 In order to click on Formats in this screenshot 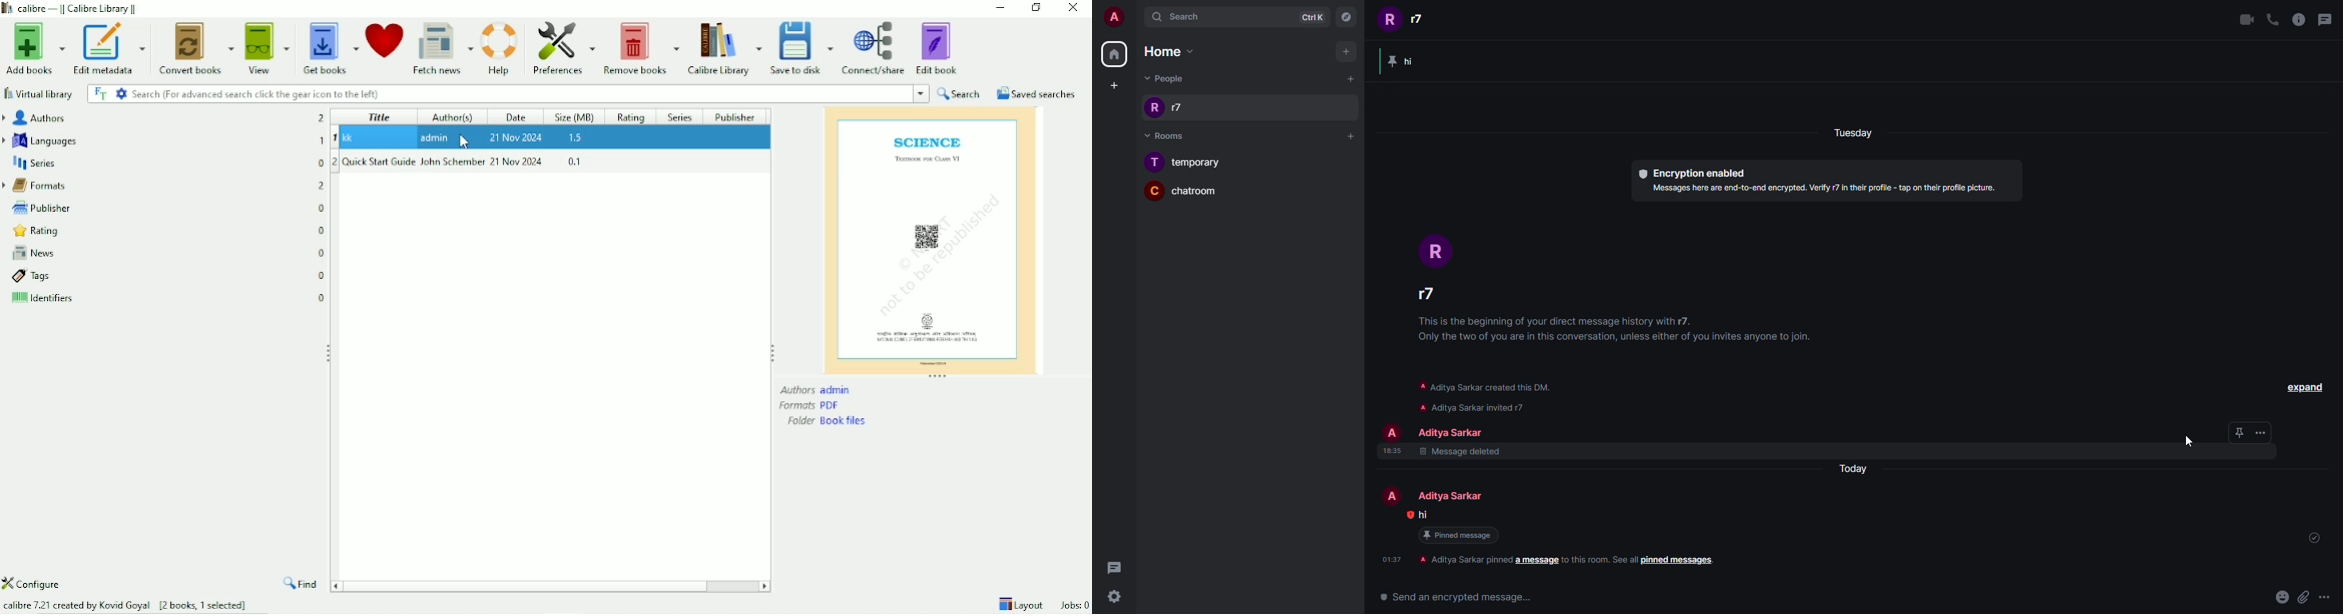, I will do `click(810, 406)`.